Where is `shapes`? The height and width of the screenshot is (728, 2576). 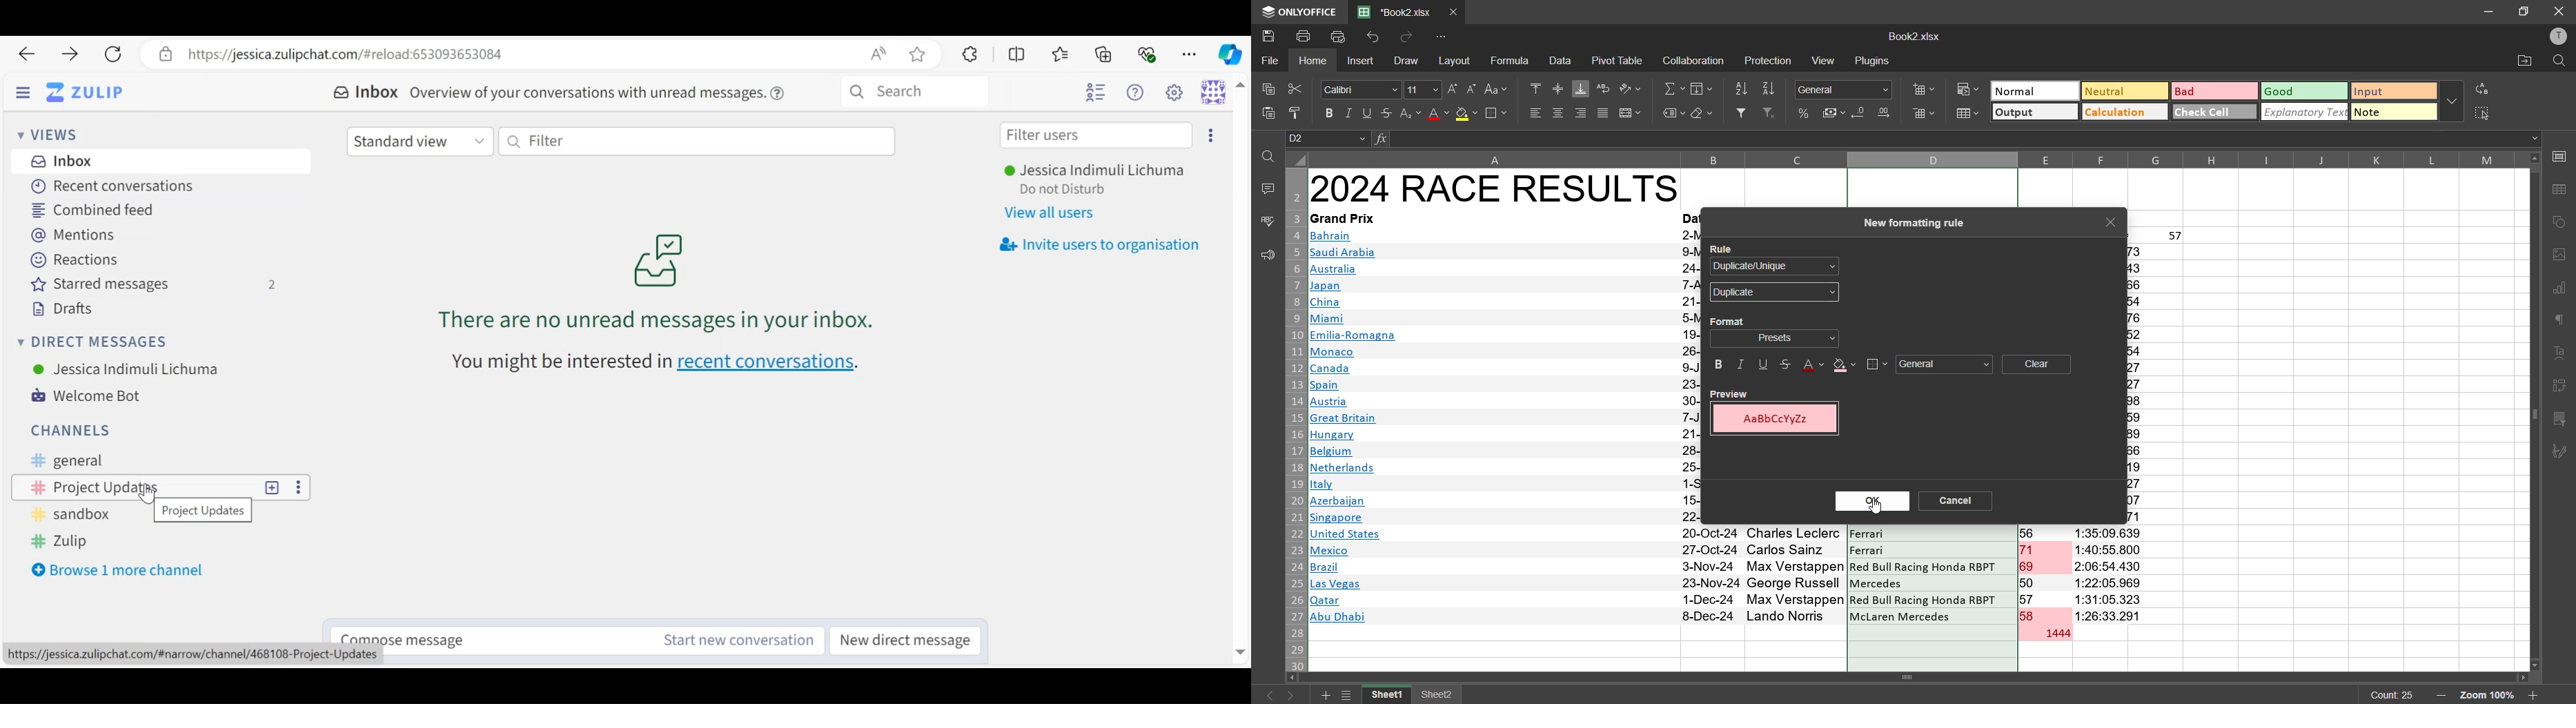 shapes is located at coordinates (2561, 222).